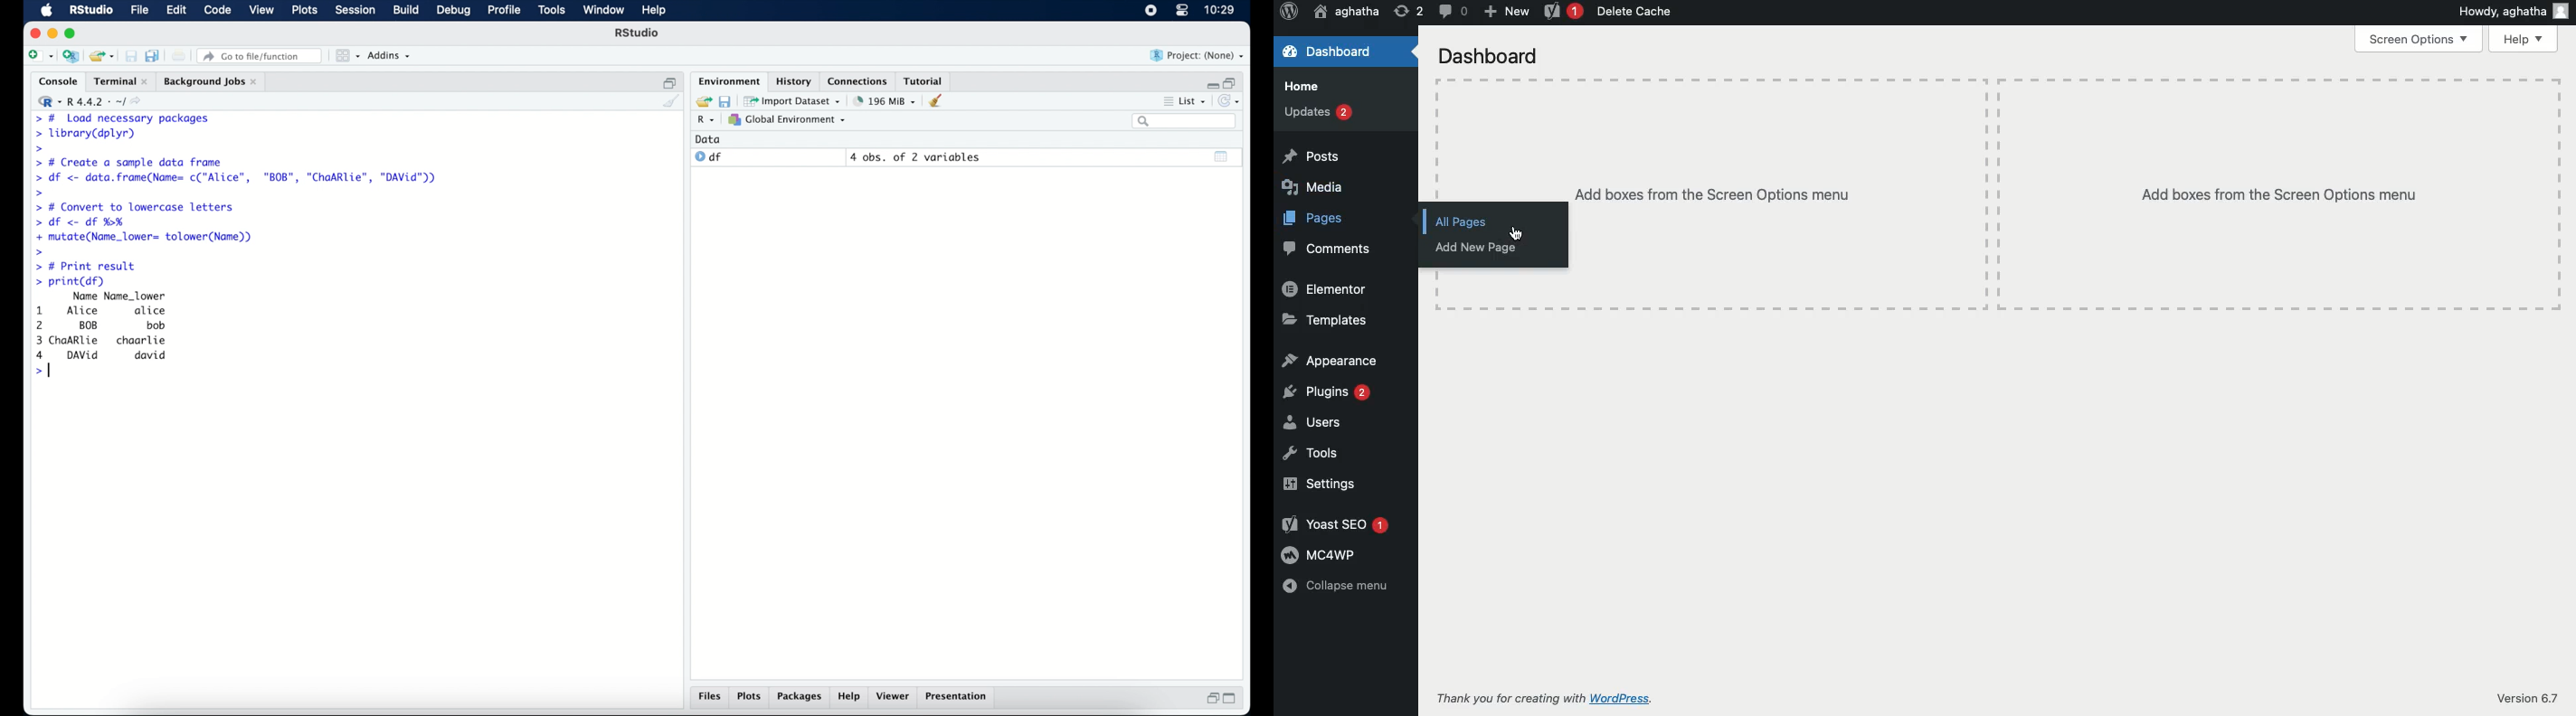 Image resolution: width=2576 pixels, height=728 pixels. What do you see at coordinates (895, 697) in the screenshot?
I see `viewer` at bounding box center [895, 697].